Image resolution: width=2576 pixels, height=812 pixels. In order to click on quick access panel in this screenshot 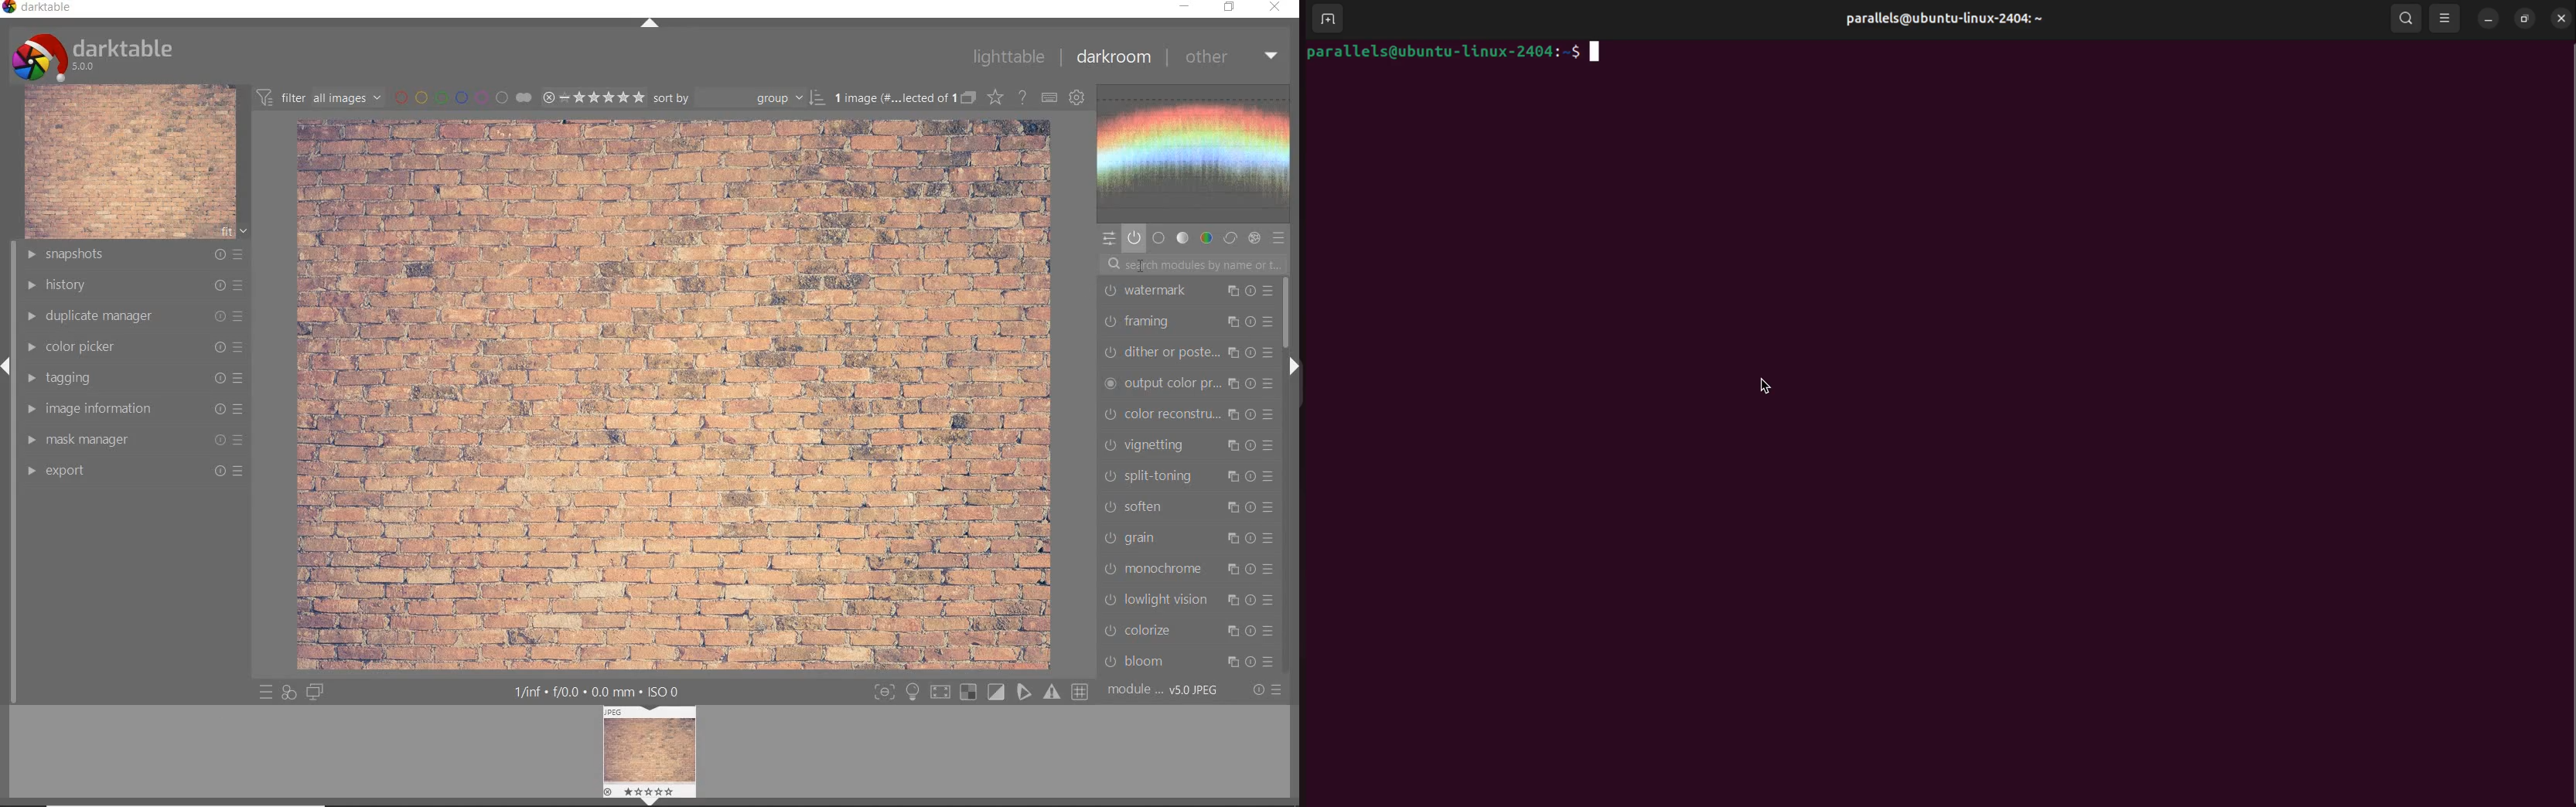, I will do `click(1110, 240)`.